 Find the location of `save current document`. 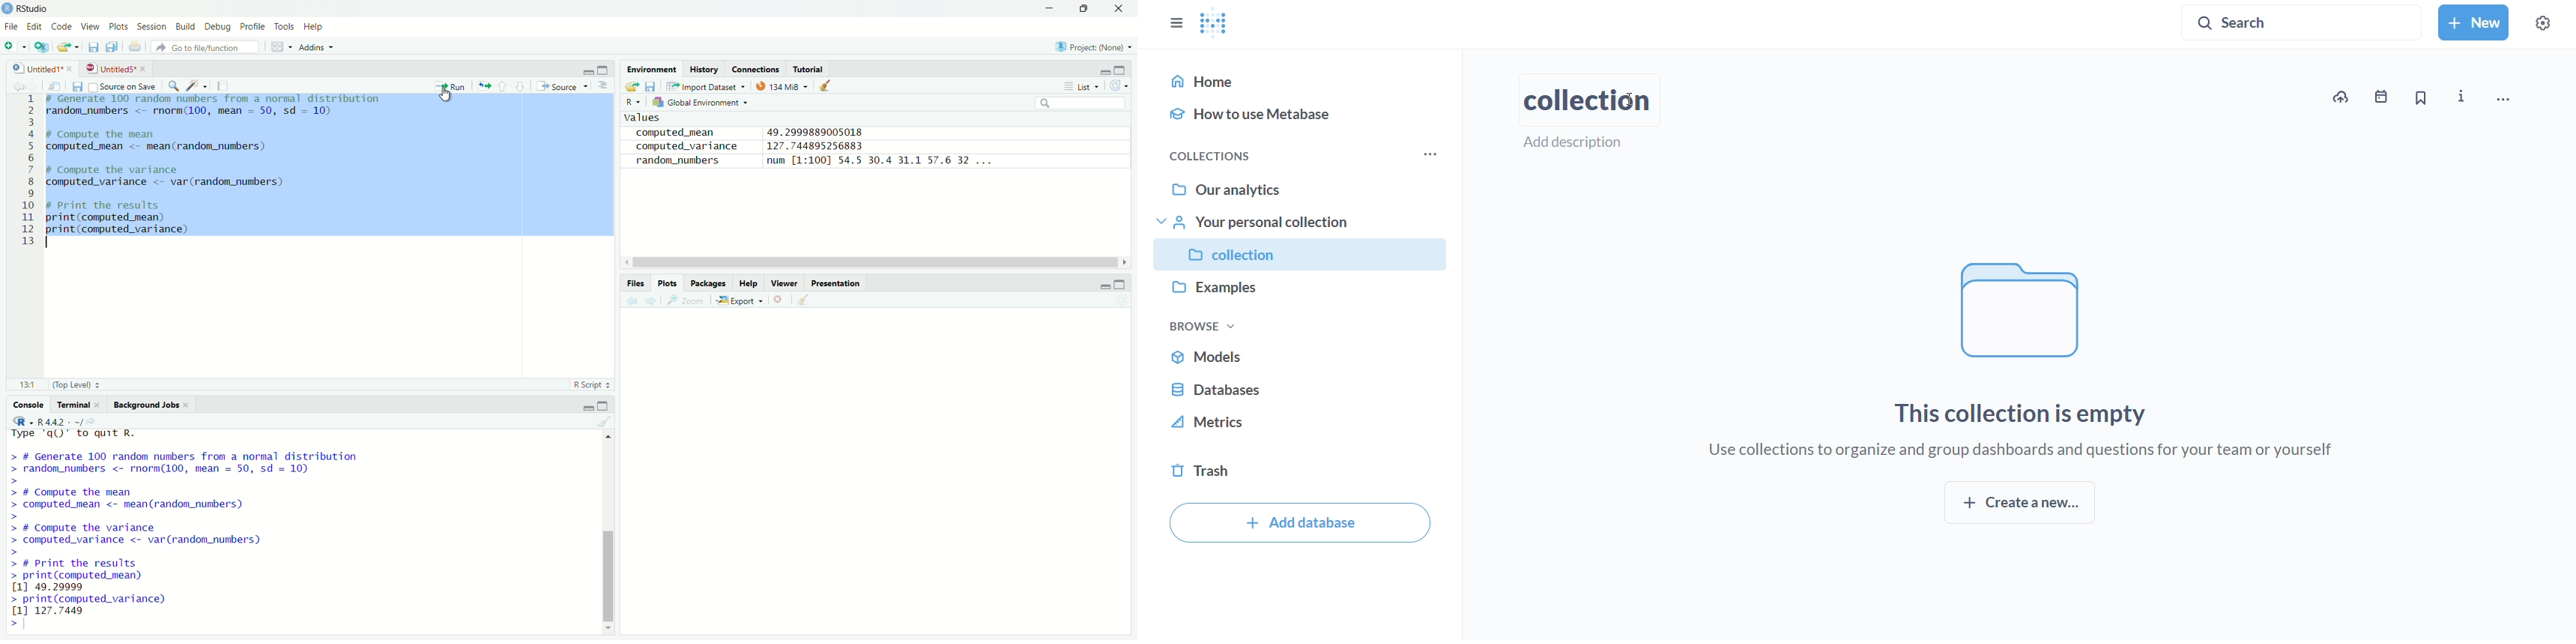

save current document is located at coordinates (77, 86).